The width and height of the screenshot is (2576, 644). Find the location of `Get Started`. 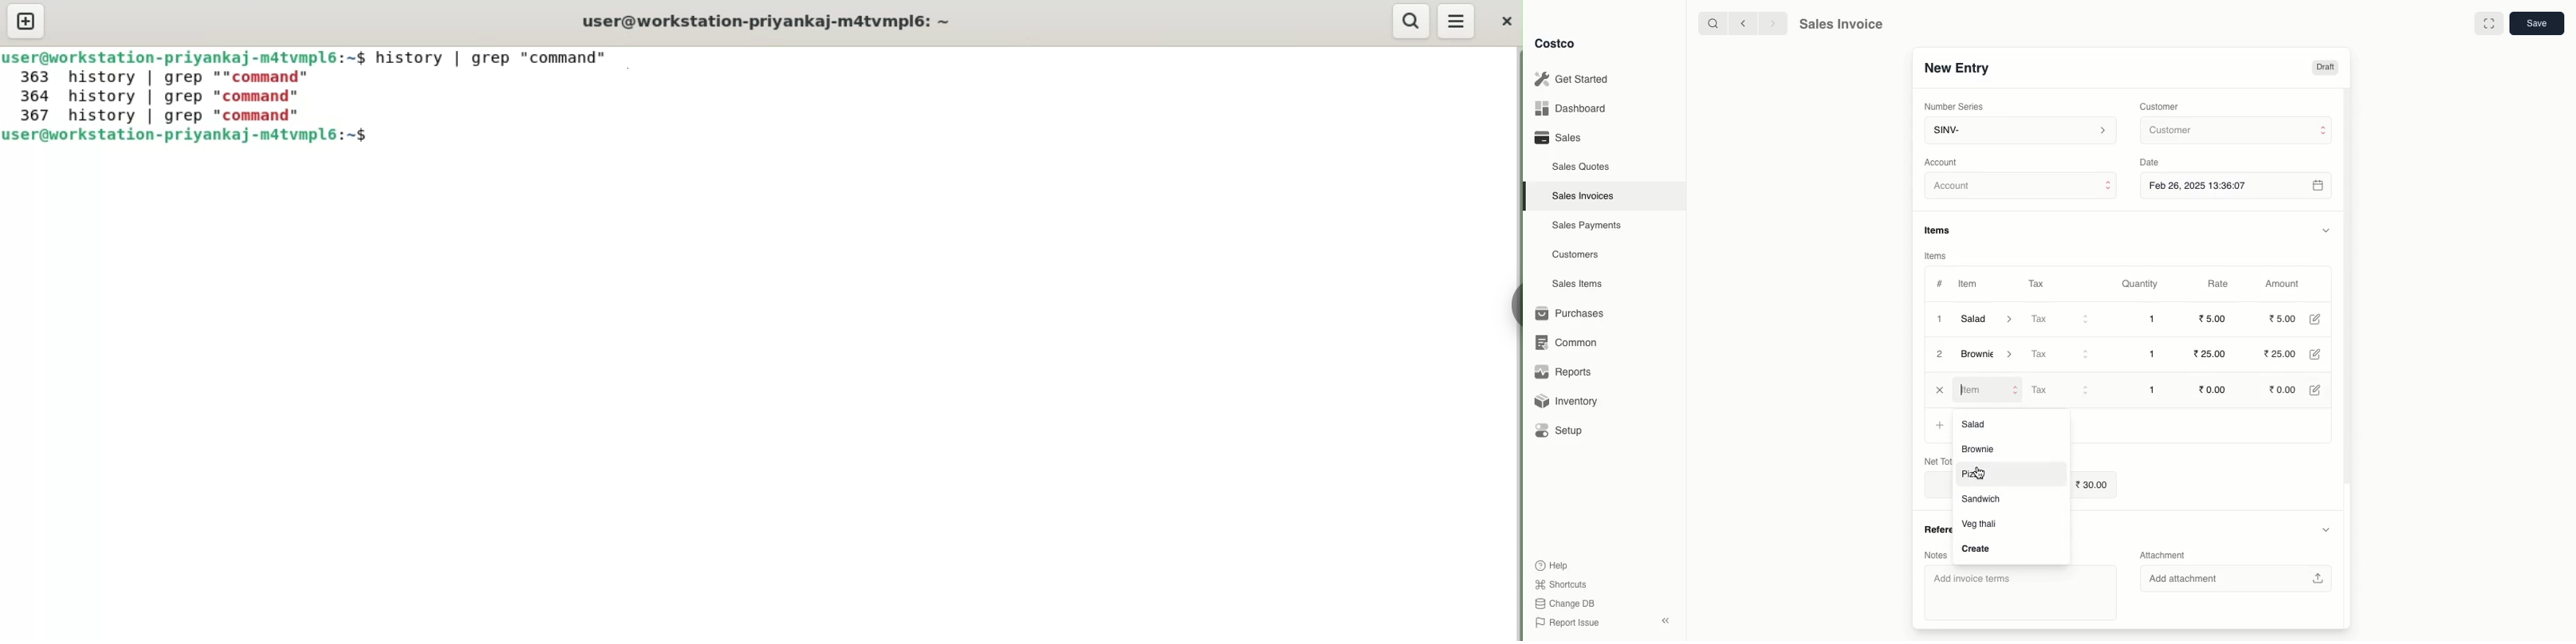

Get Started is located at coordinates (1571, 78).